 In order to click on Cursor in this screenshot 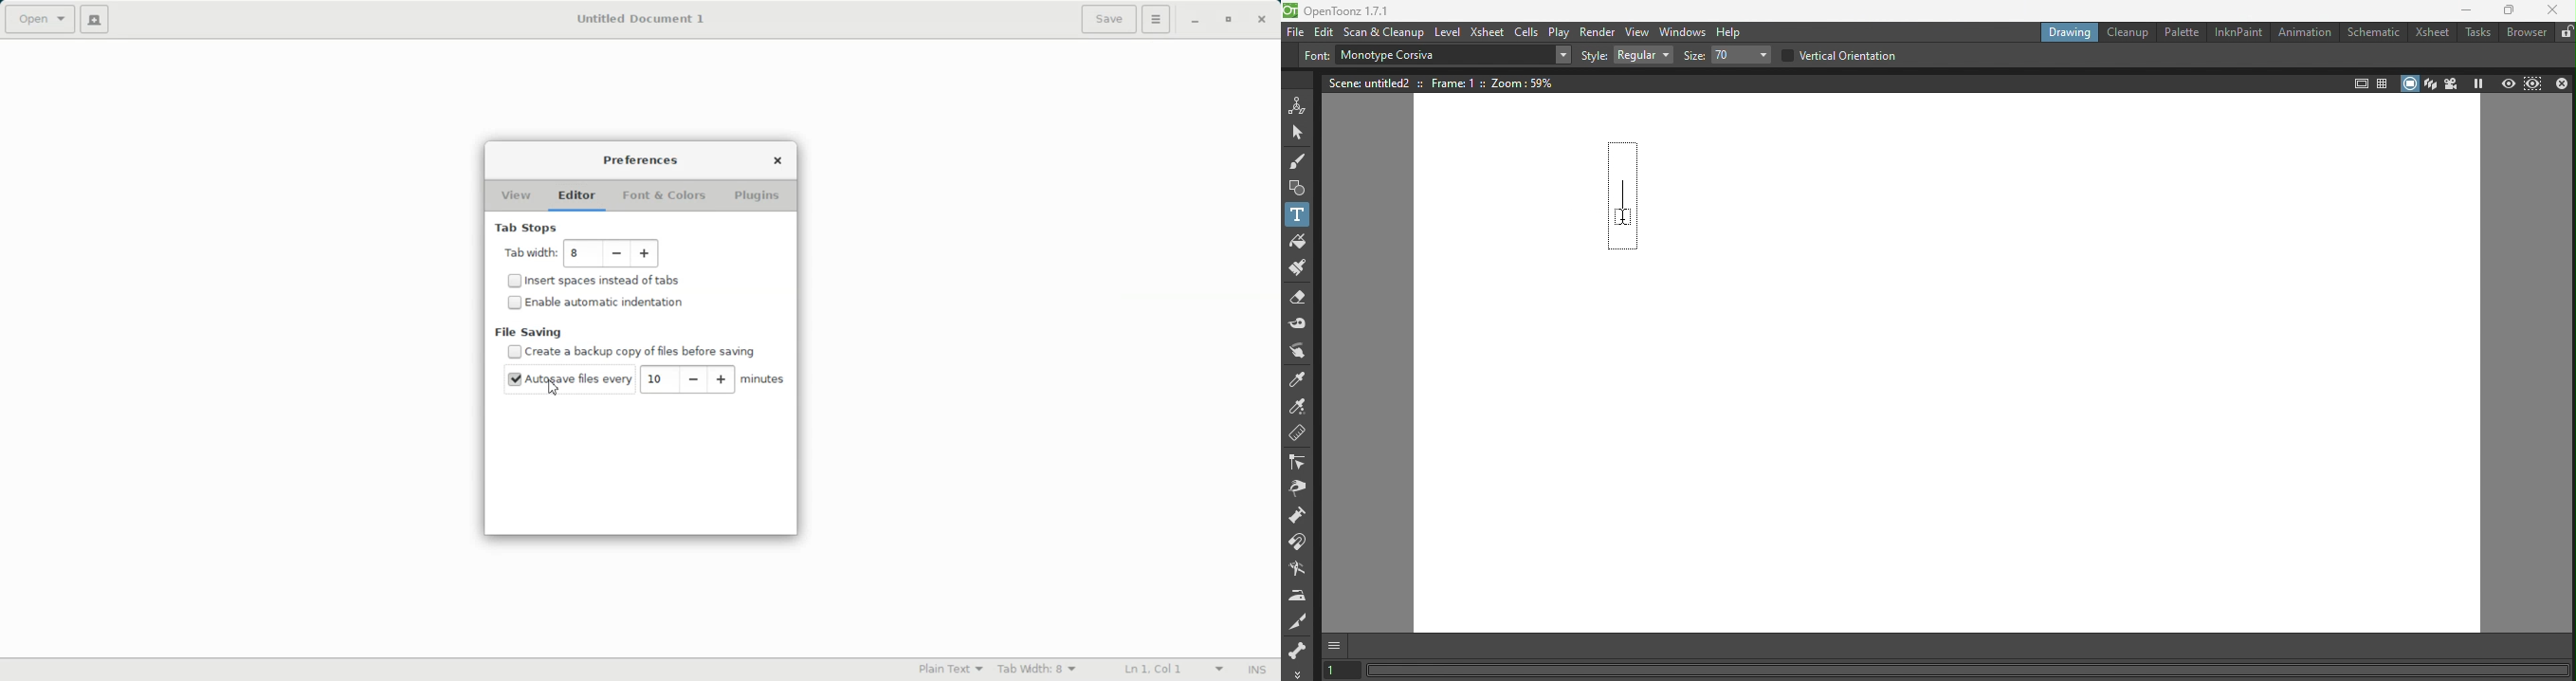, I will do `click(556, 387)`.